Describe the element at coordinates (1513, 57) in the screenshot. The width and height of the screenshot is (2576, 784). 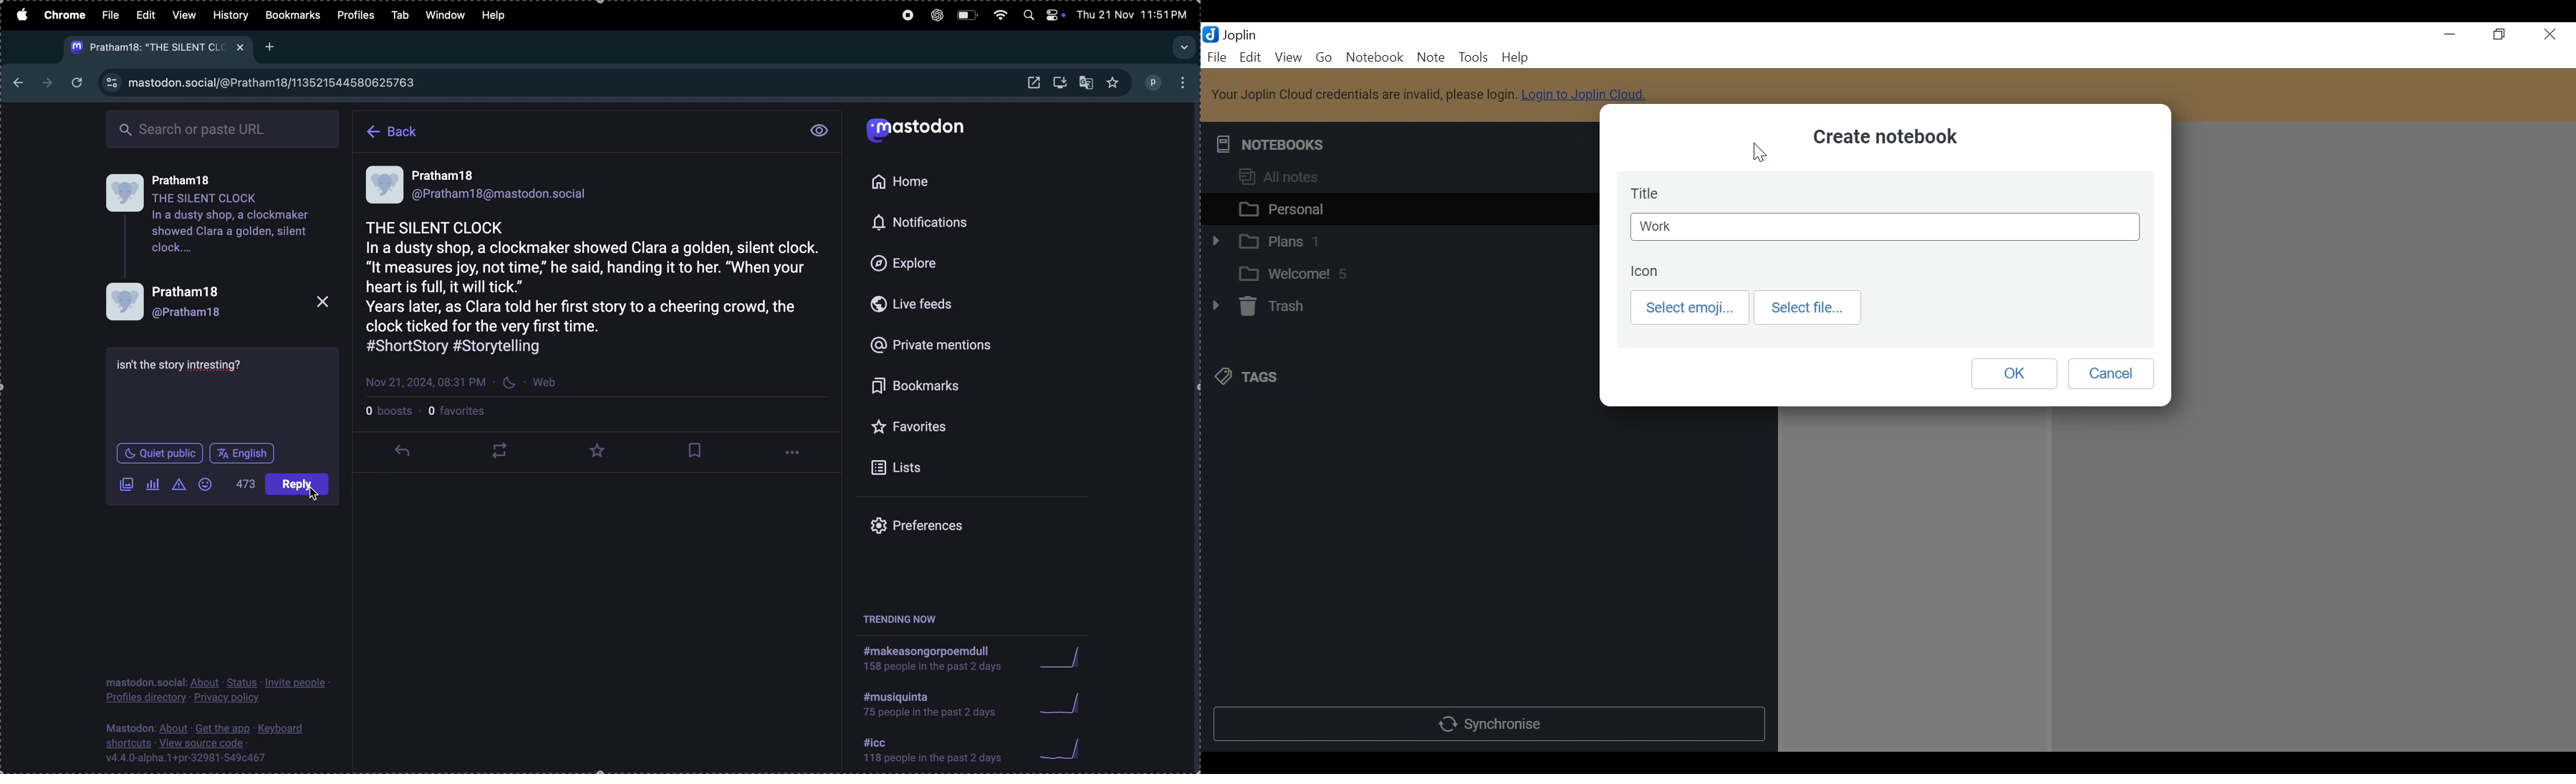
I see `Help` at that location.